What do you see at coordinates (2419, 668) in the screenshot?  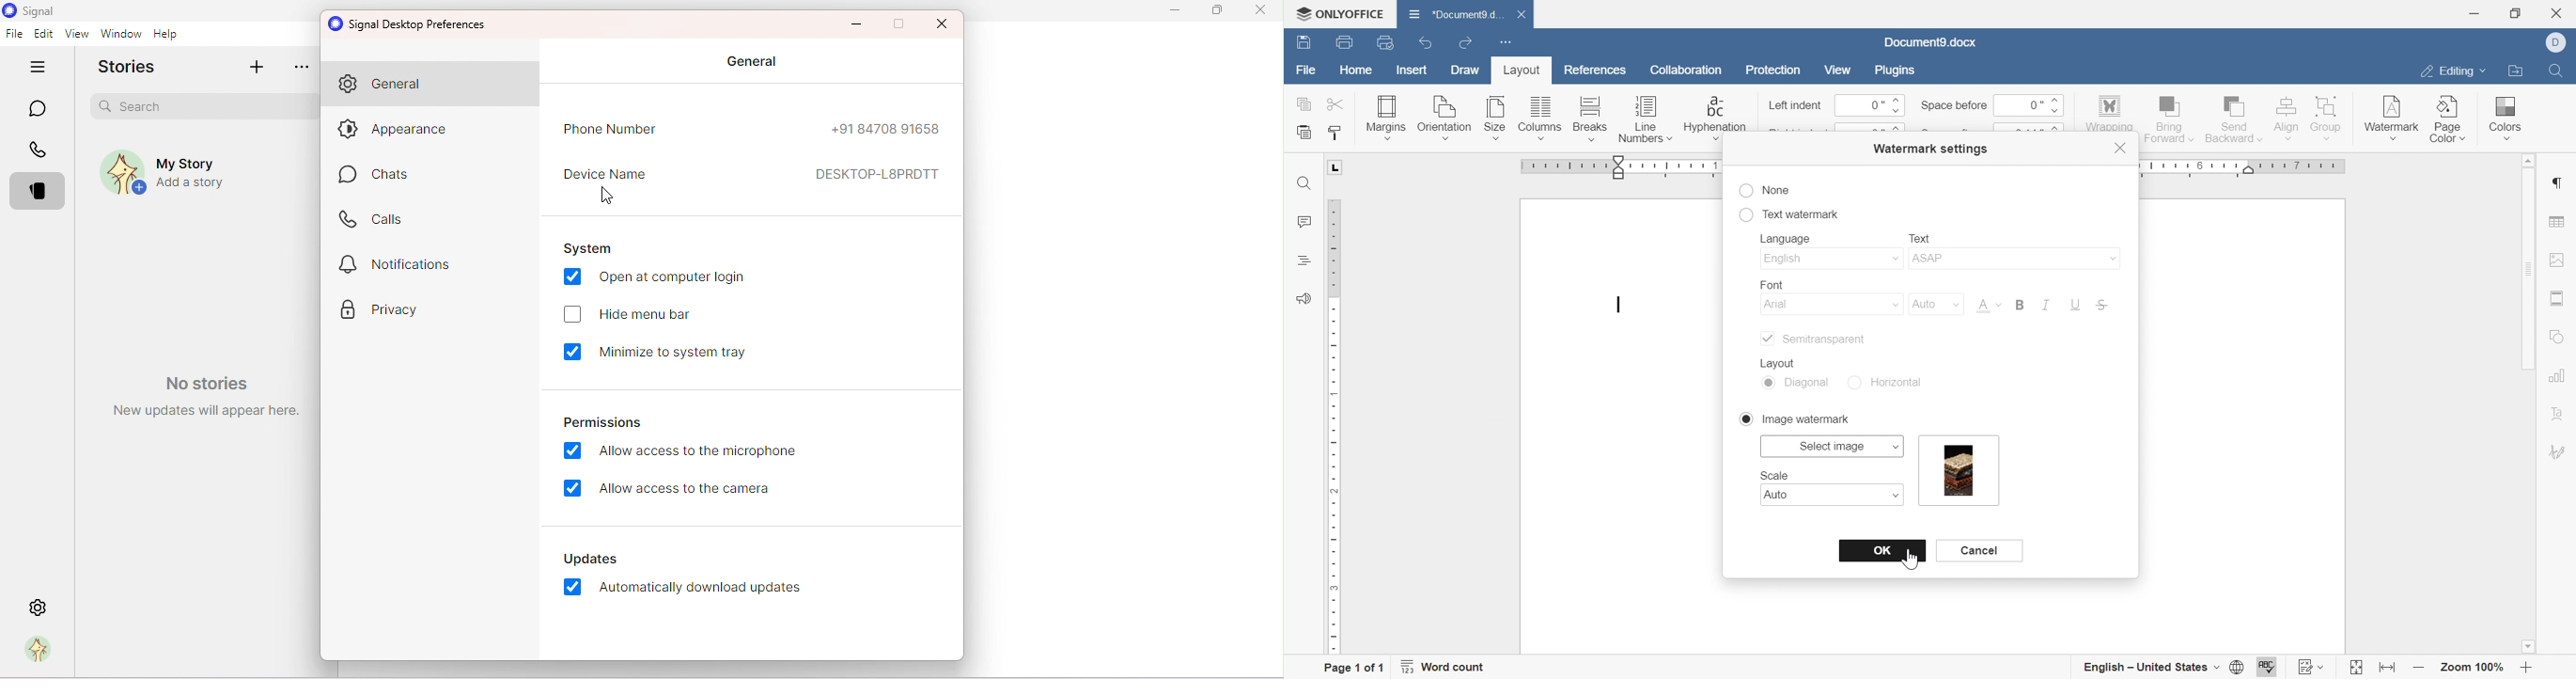 I see `zoom out` at bounding box center [2419, 668].